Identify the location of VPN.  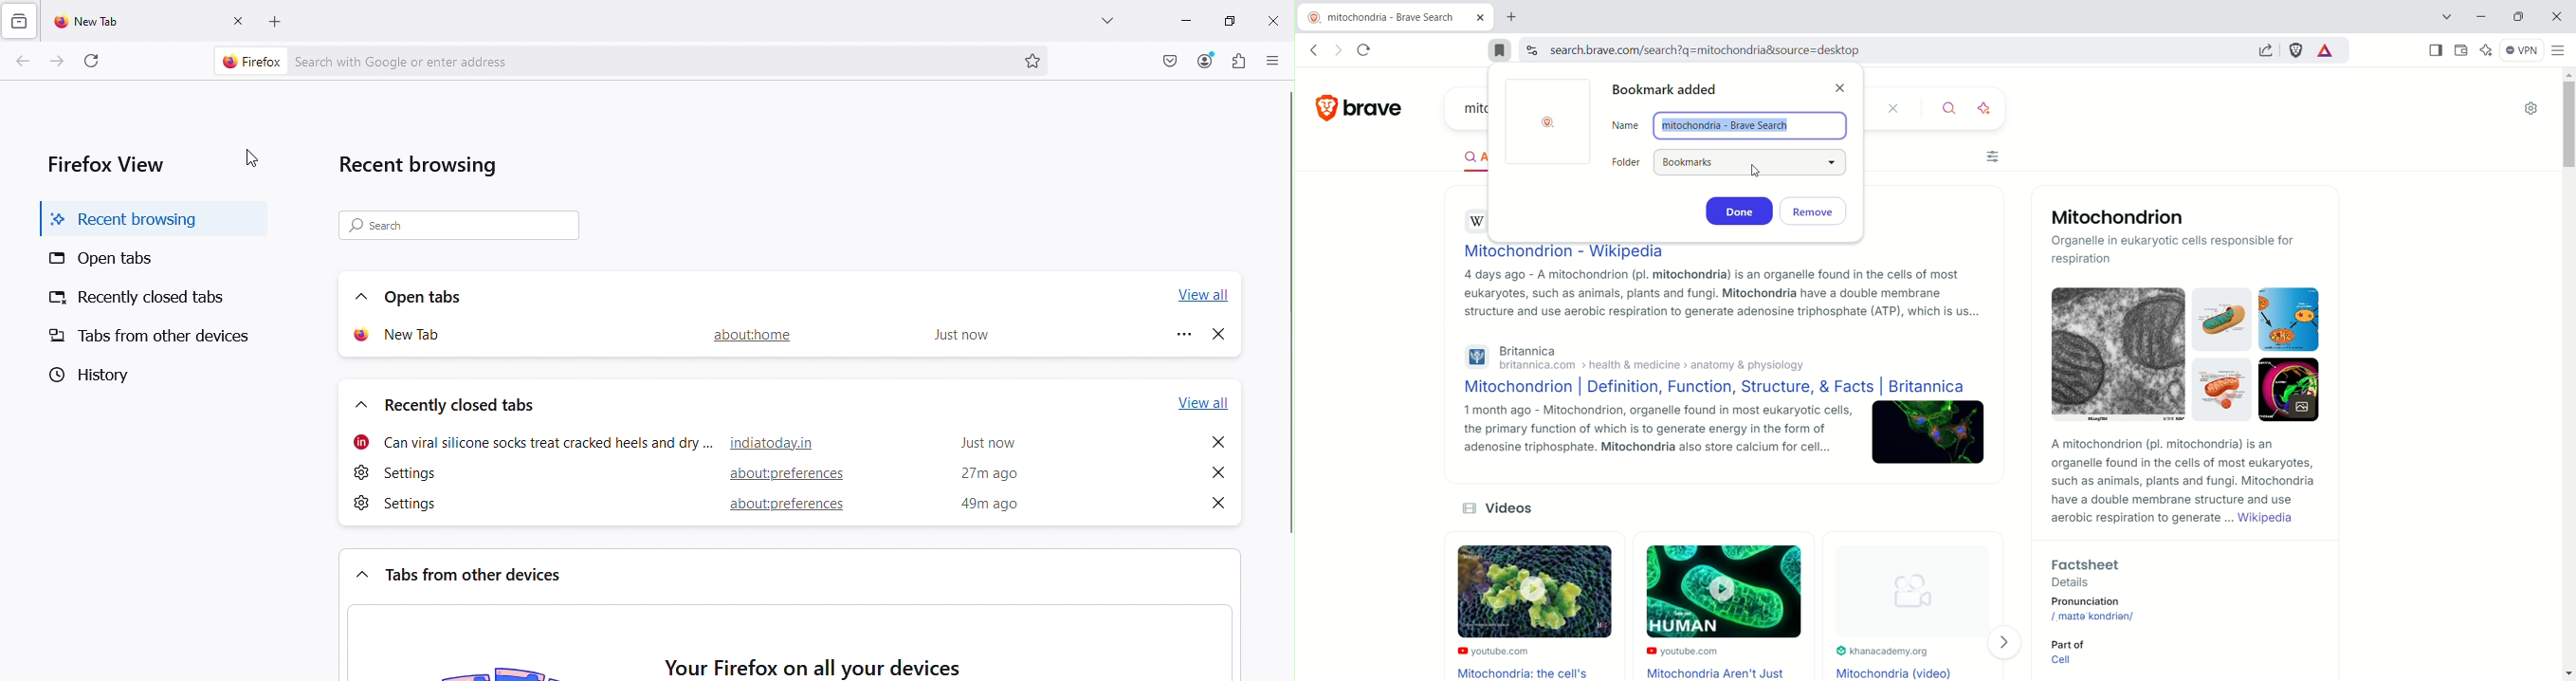
(2525, 51).